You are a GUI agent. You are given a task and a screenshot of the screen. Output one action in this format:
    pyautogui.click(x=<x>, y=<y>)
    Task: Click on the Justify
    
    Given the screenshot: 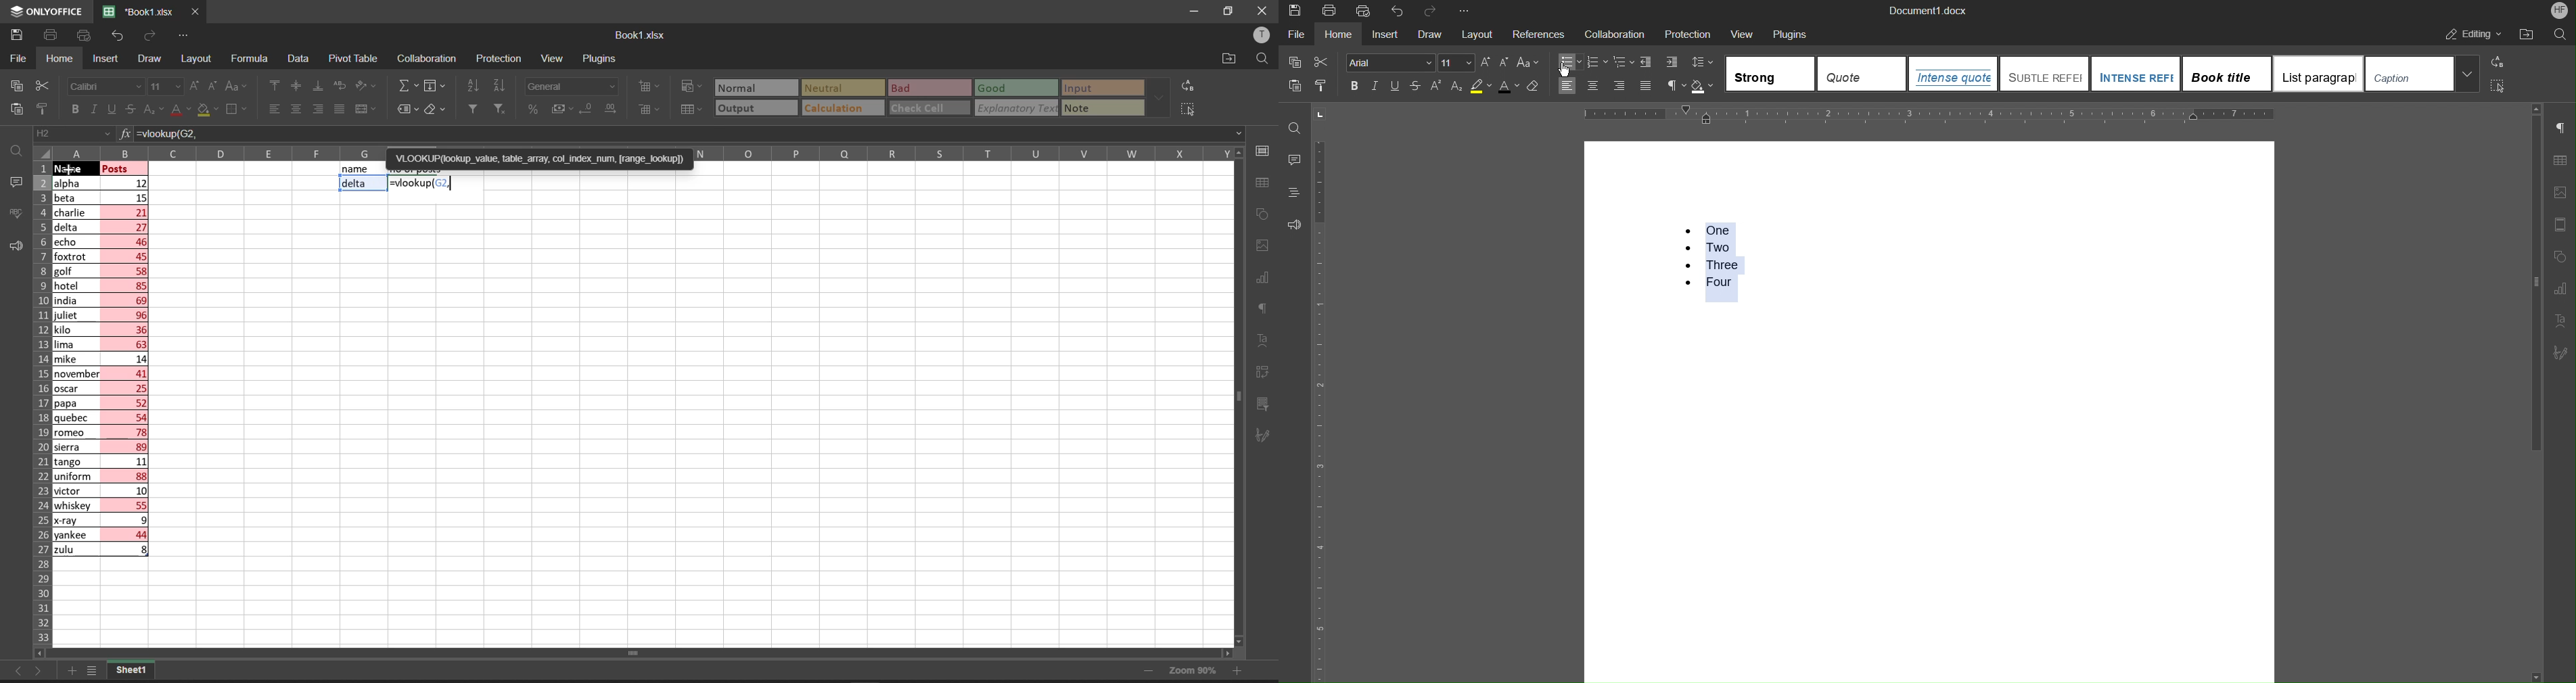 What is the action you would take?
    pyautogui.click(x=1644, y=86)
    